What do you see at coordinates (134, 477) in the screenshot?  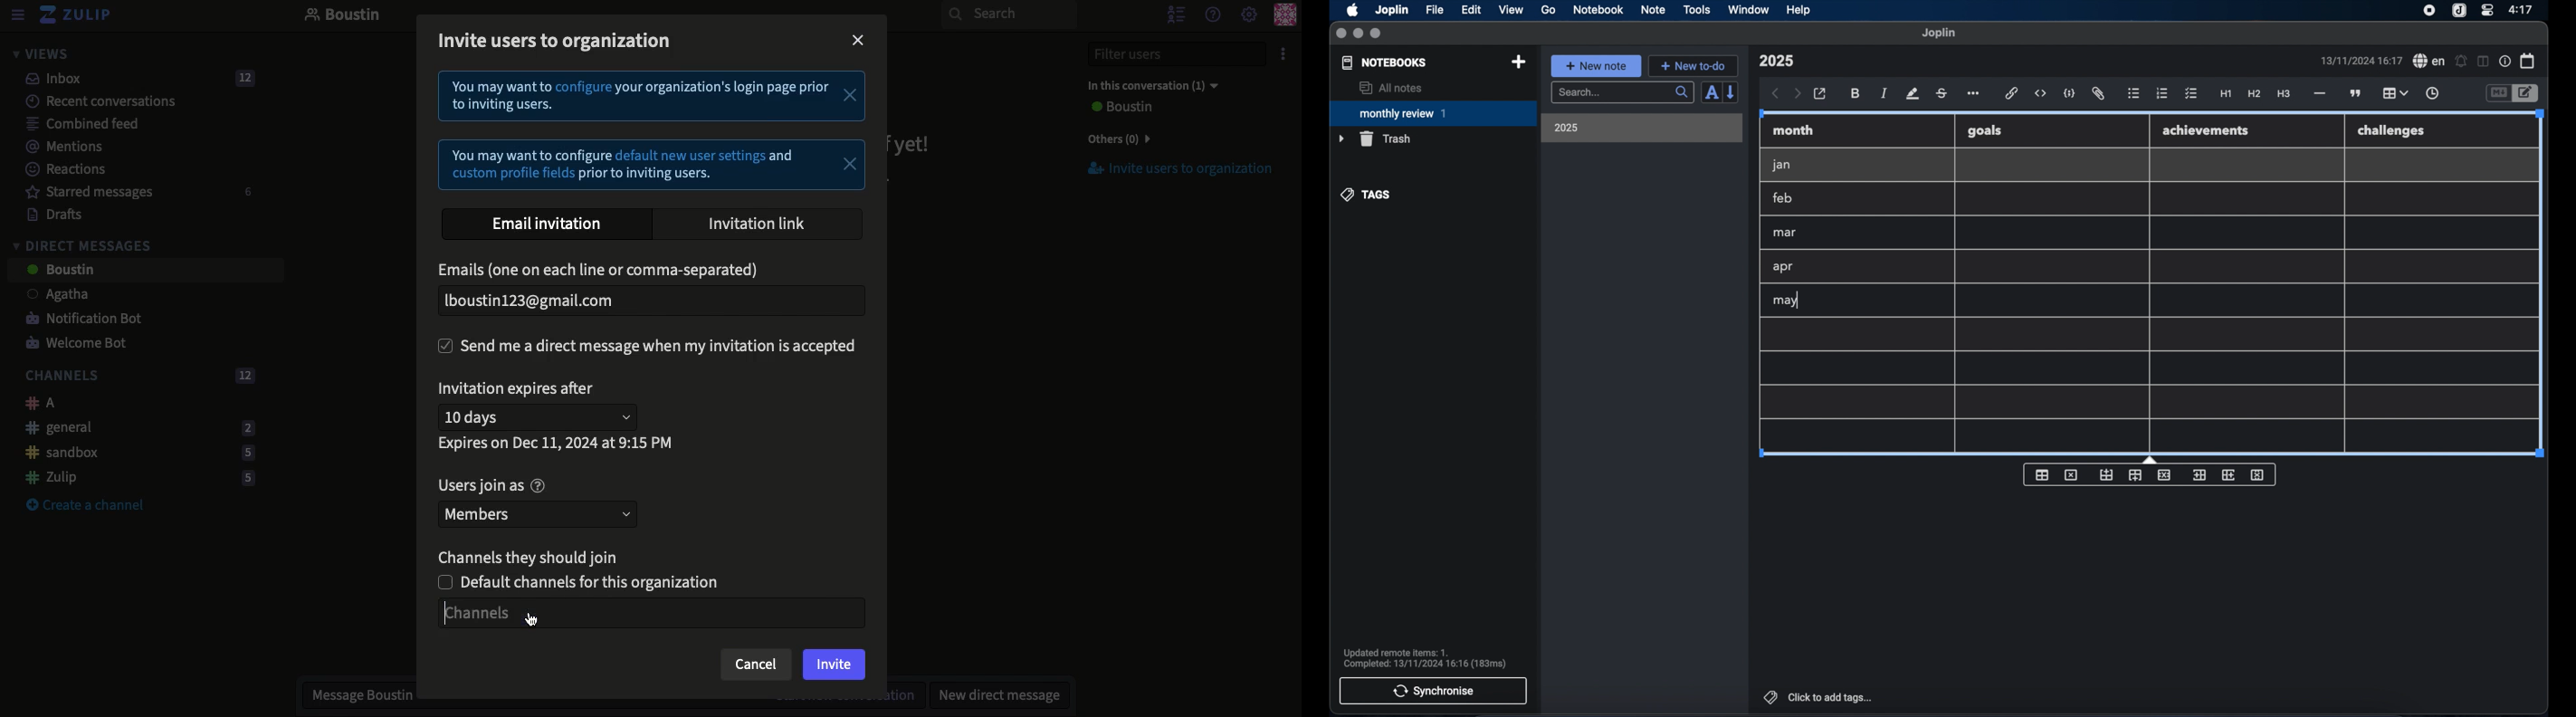 I see `Zulip` at bounding box center [134, 477].